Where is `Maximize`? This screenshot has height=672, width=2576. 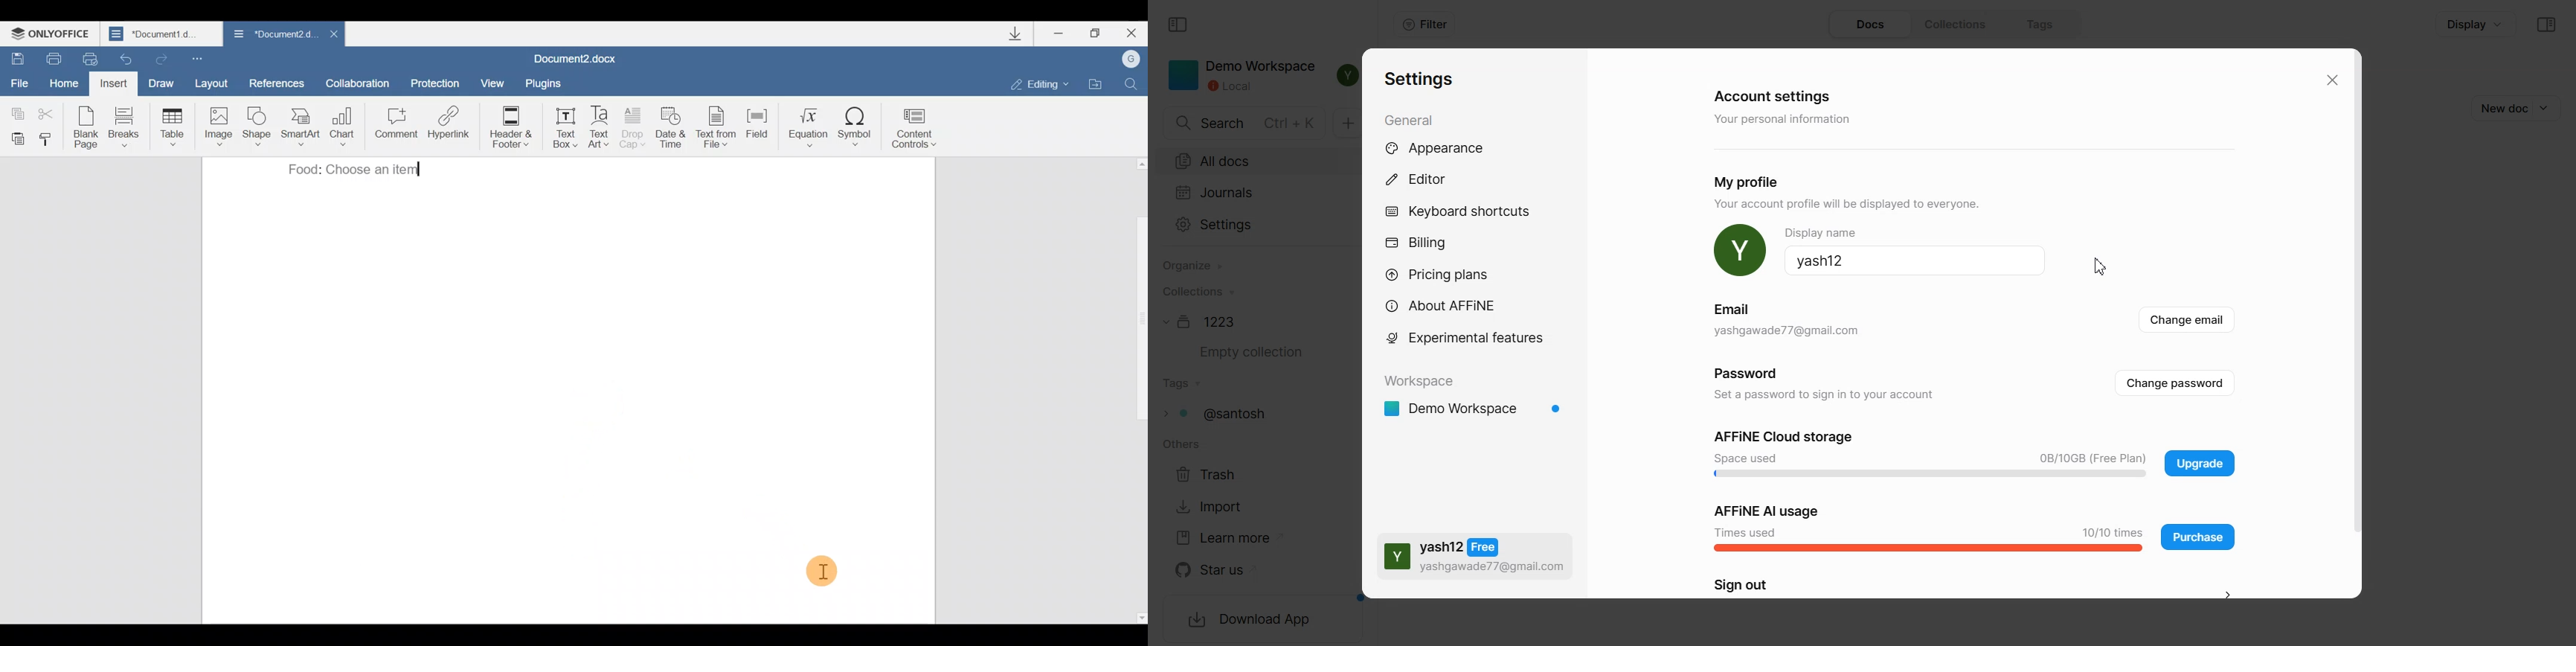
Maximize is located at coordinates (1093, 32).